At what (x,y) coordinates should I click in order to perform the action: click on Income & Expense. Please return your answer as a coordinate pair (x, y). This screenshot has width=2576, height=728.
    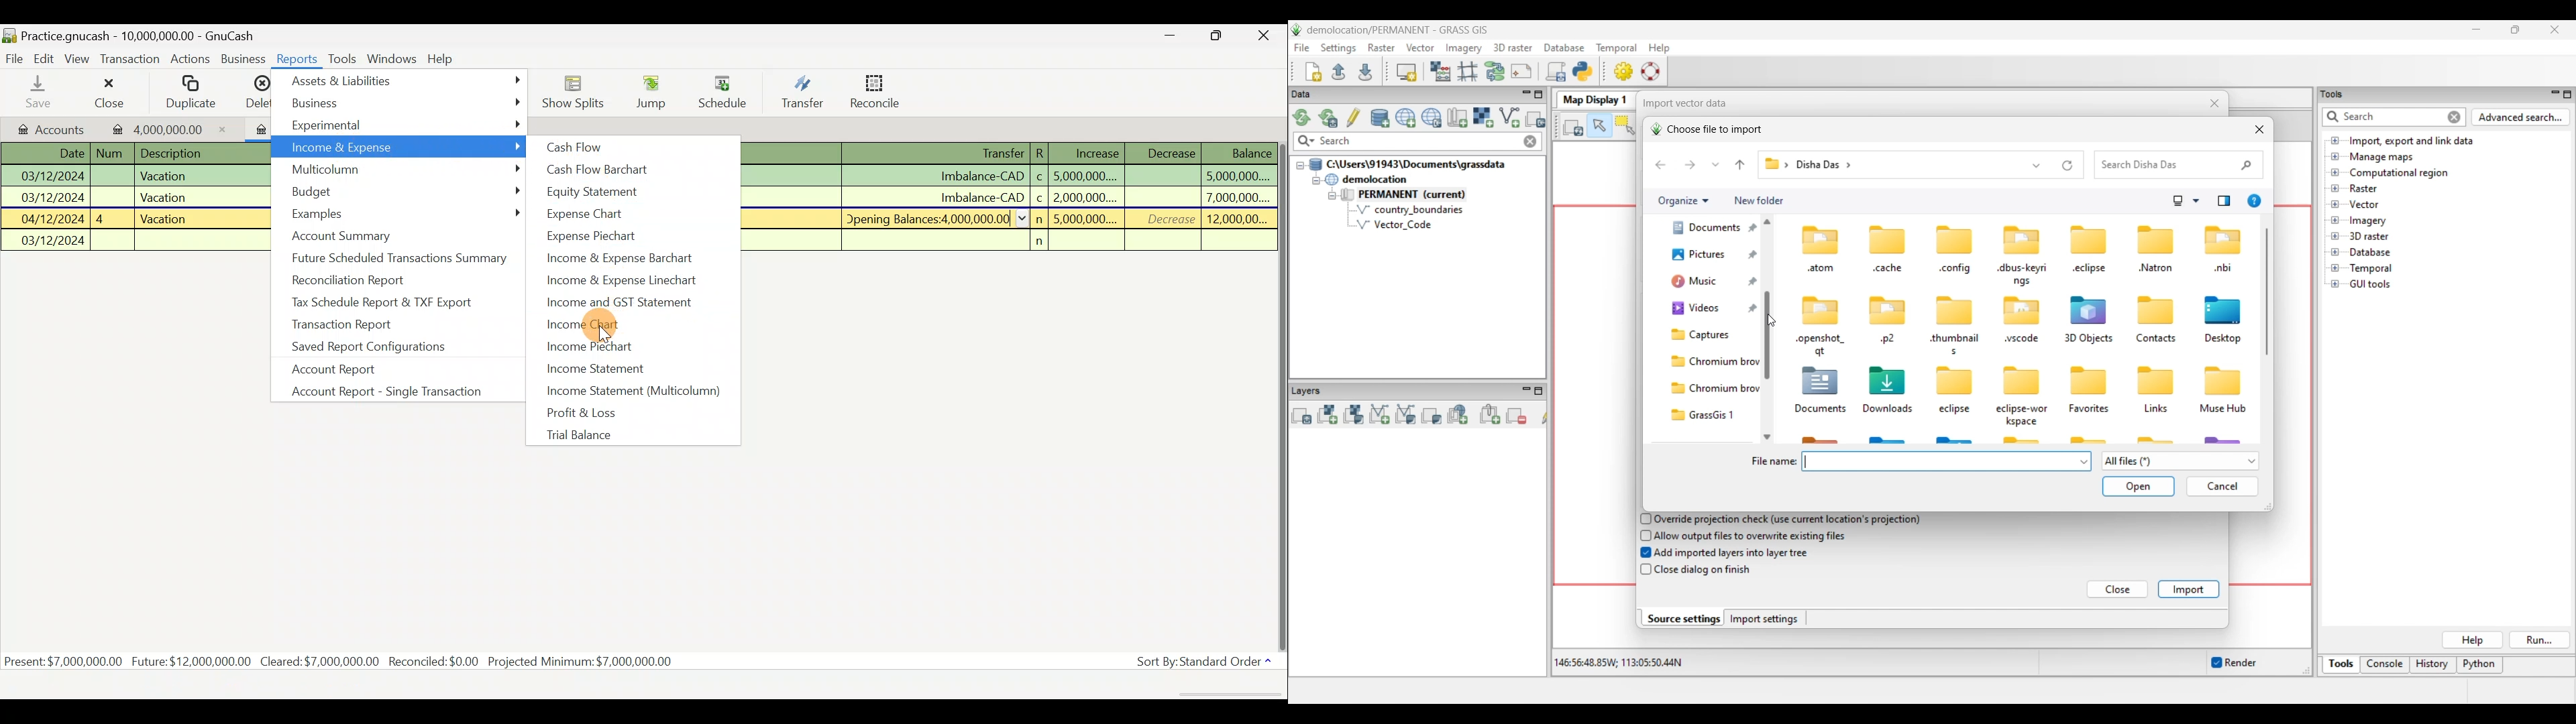
    Looking at the image, I should click on (400, 147).